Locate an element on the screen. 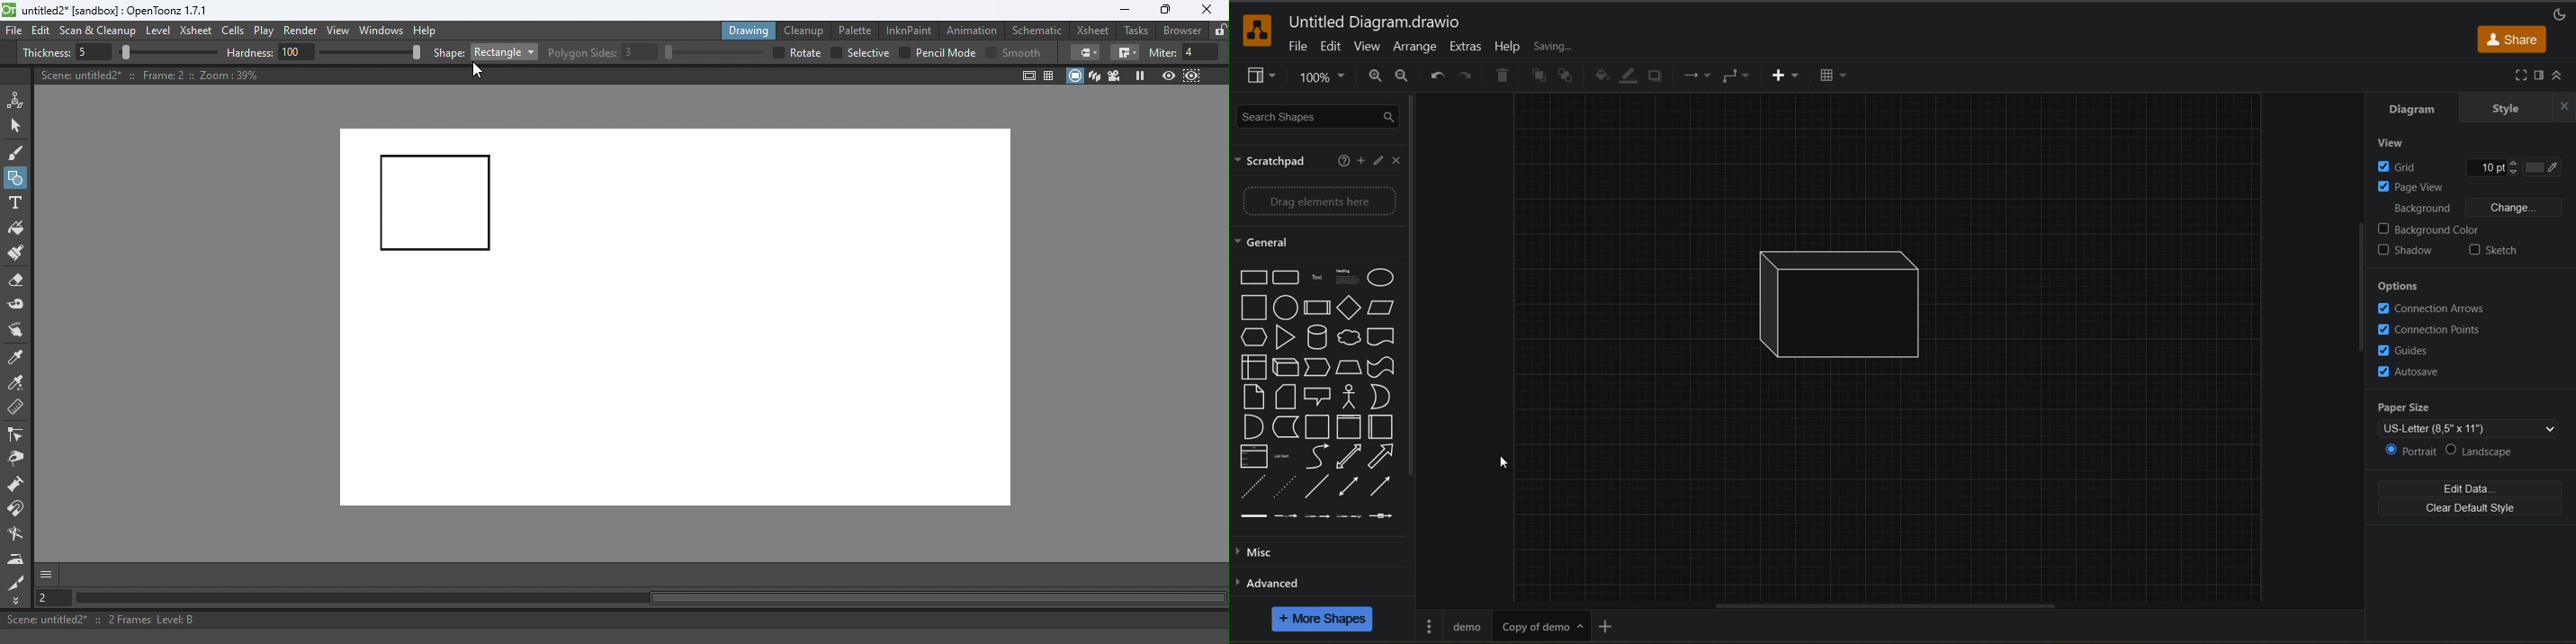 This screenshot has height=644, width=2576. redo is located at coordinates (1468, 76).